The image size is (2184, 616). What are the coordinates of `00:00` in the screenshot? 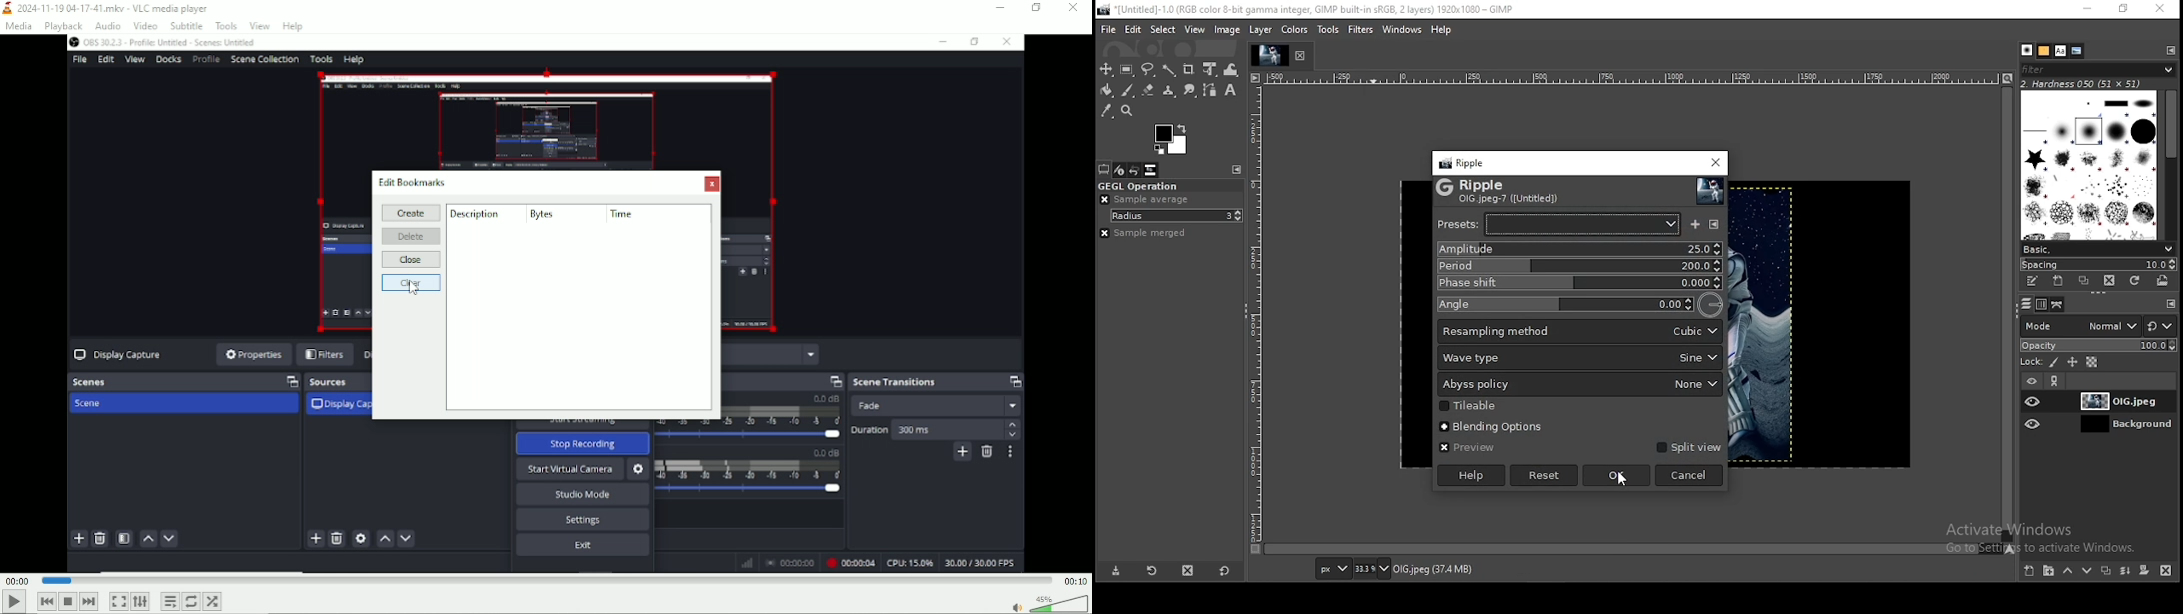 It's located at (18, 581).